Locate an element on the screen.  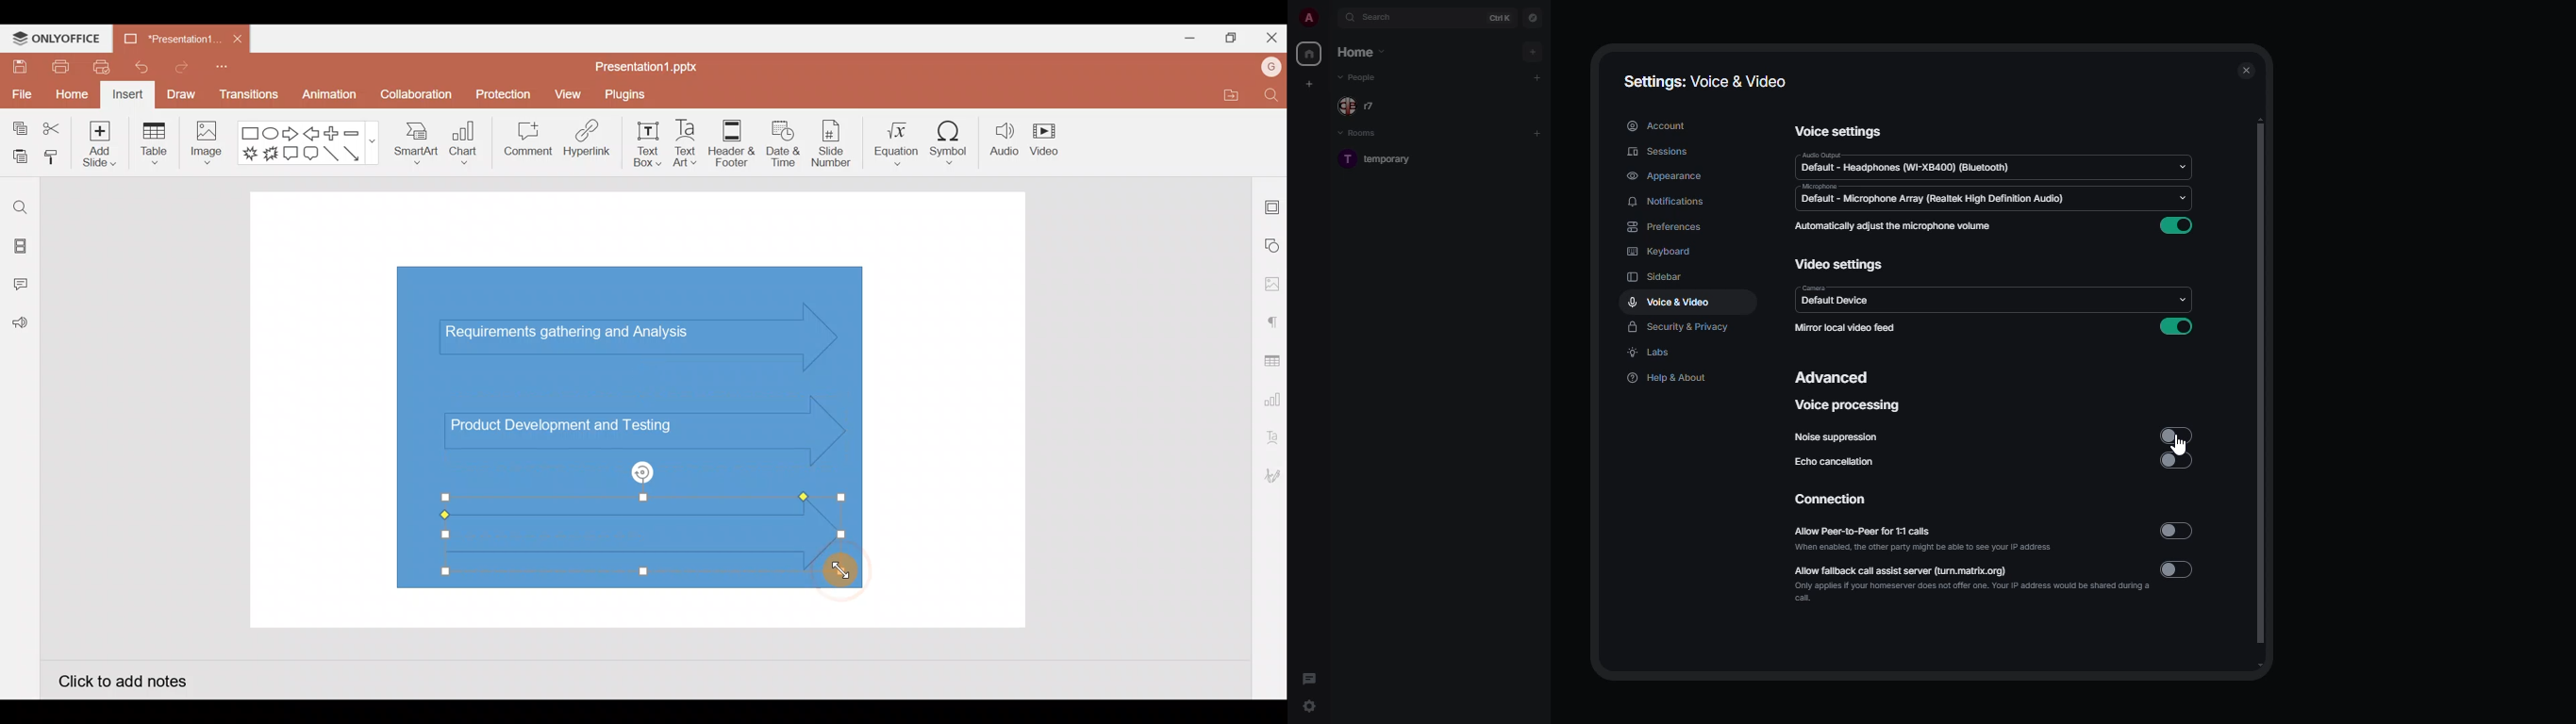
notifications is located at coordinates (1668, 202).